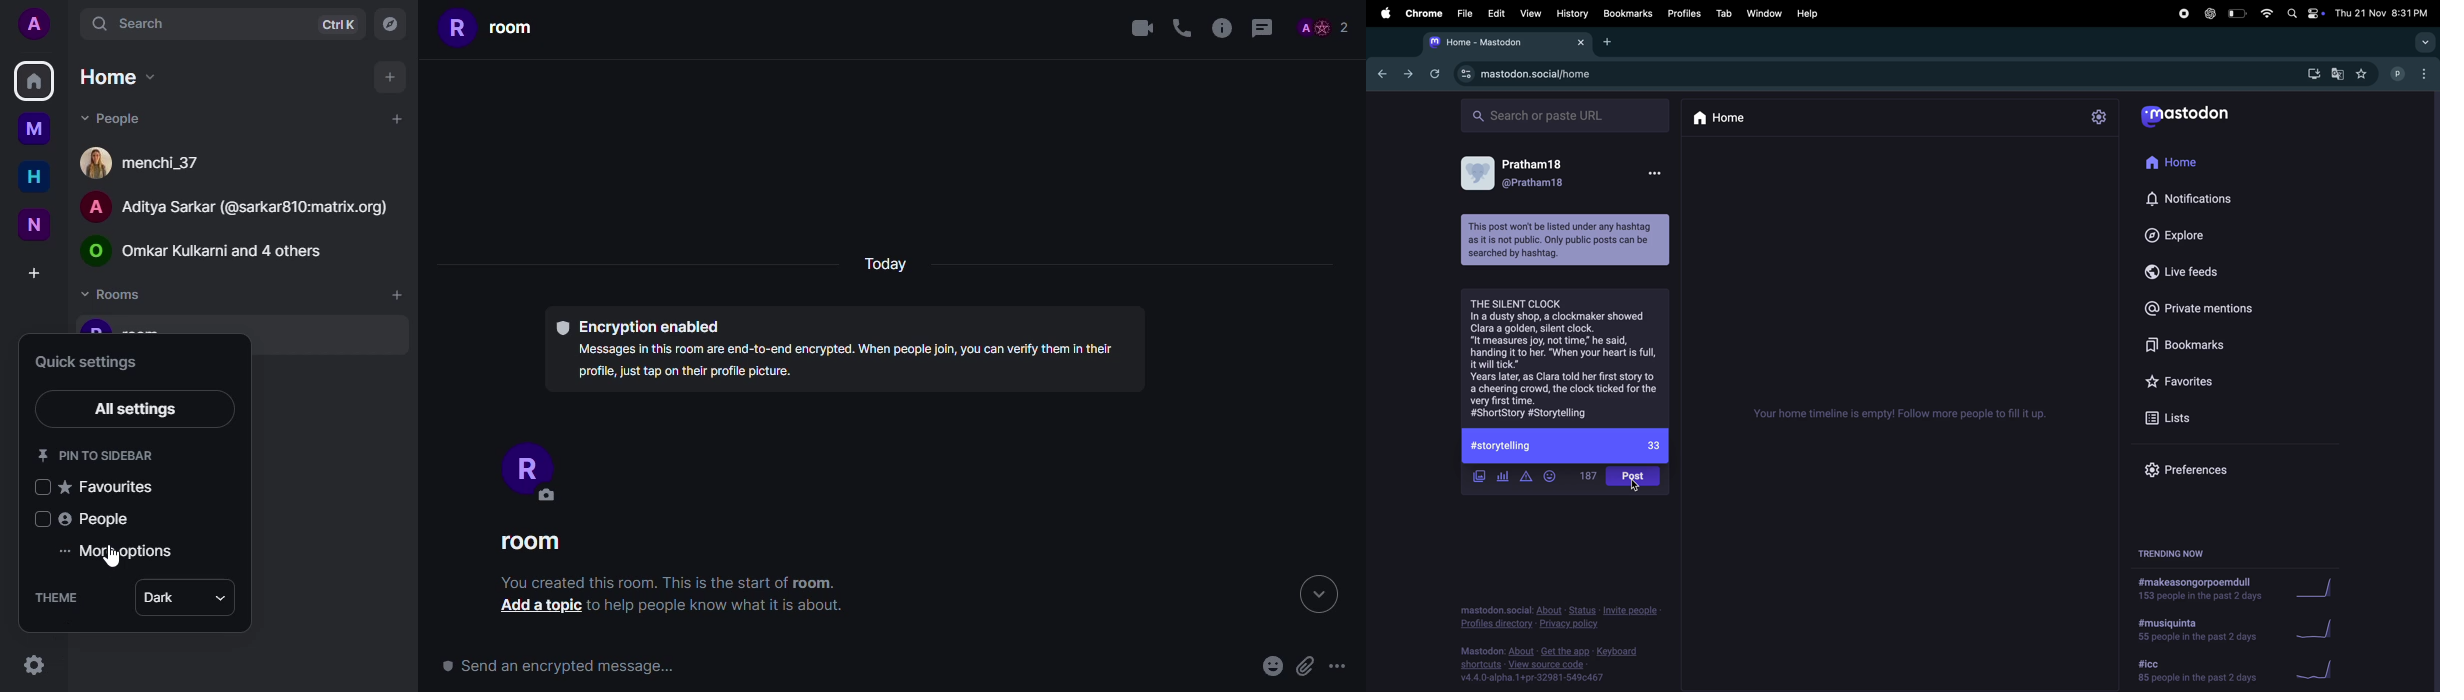  I want to click on words, so click(1586, 478).